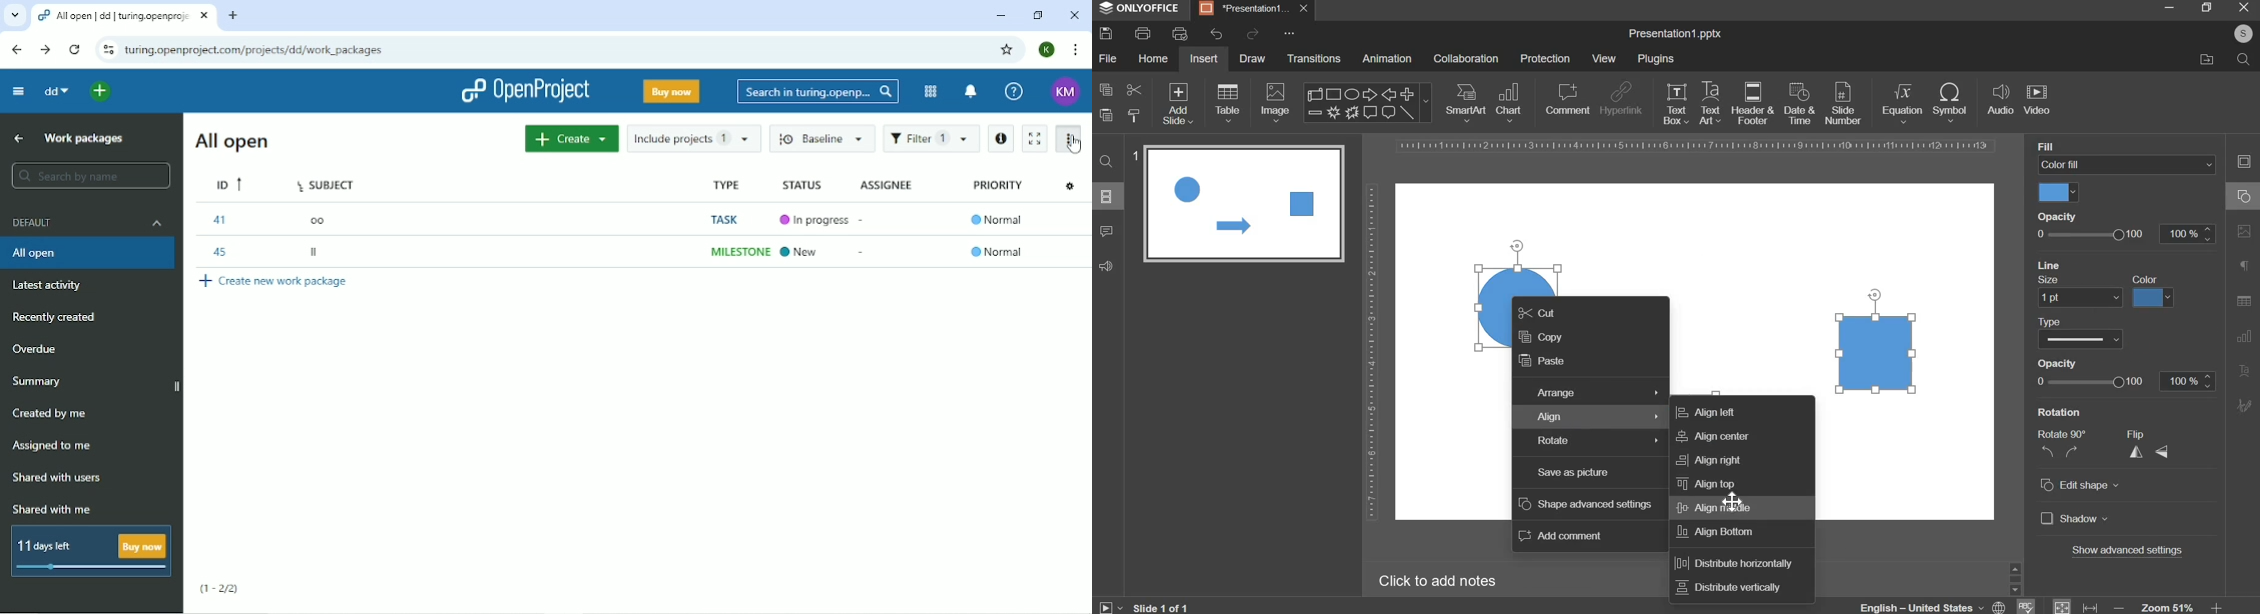 This screenshot has height=616, width=2268. Describe the element at coordinates (2074, 452) in the screenshot. I see `rotate right 90` at that location.